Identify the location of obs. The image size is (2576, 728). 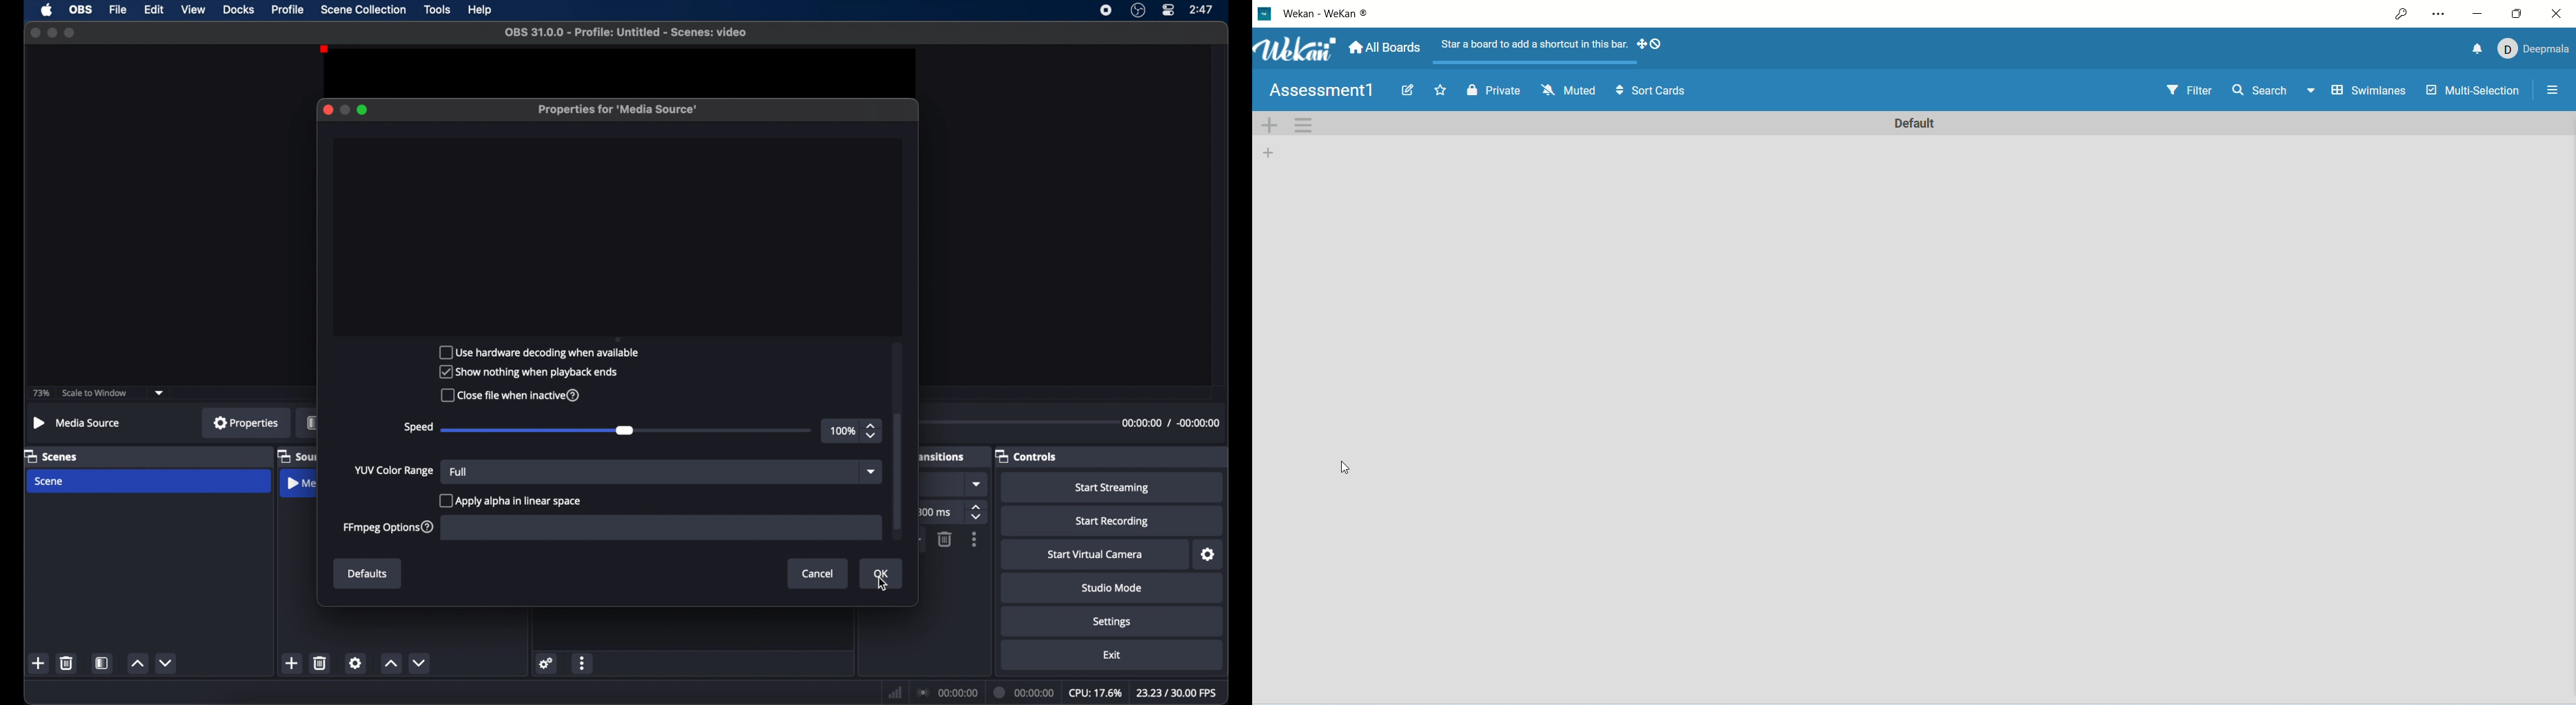
(81, 10).